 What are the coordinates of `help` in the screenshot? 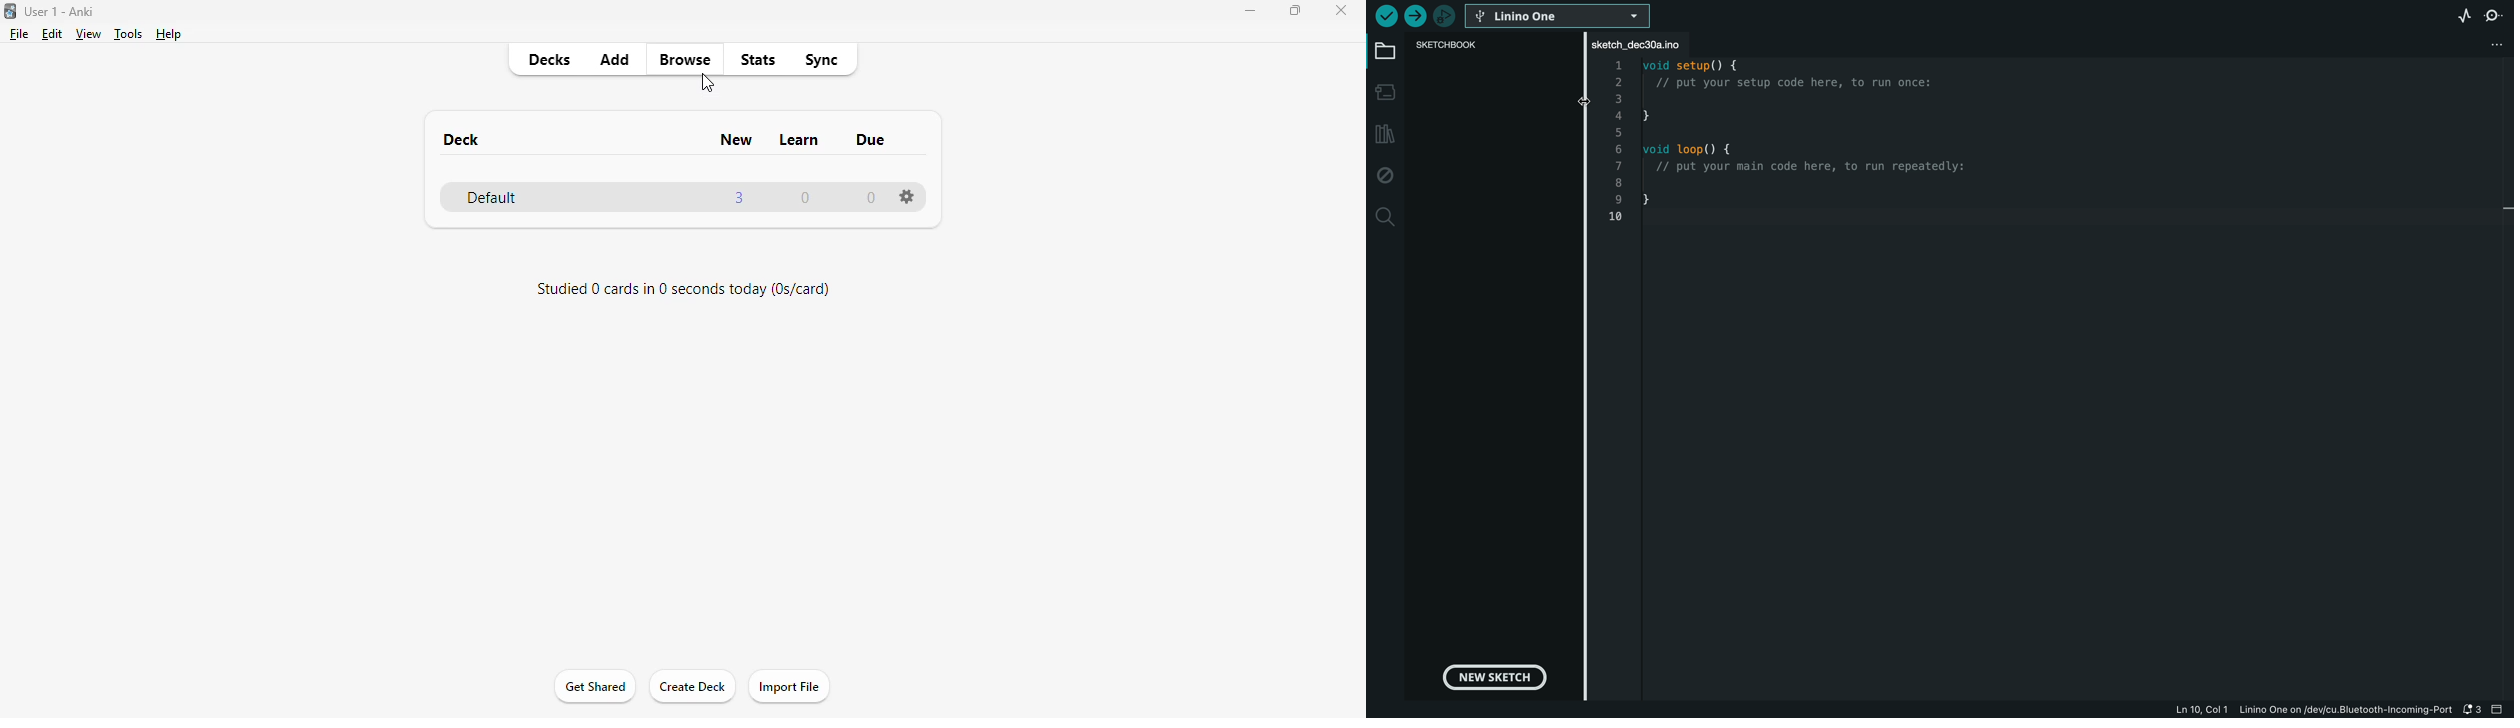 It's located at (170, 35).